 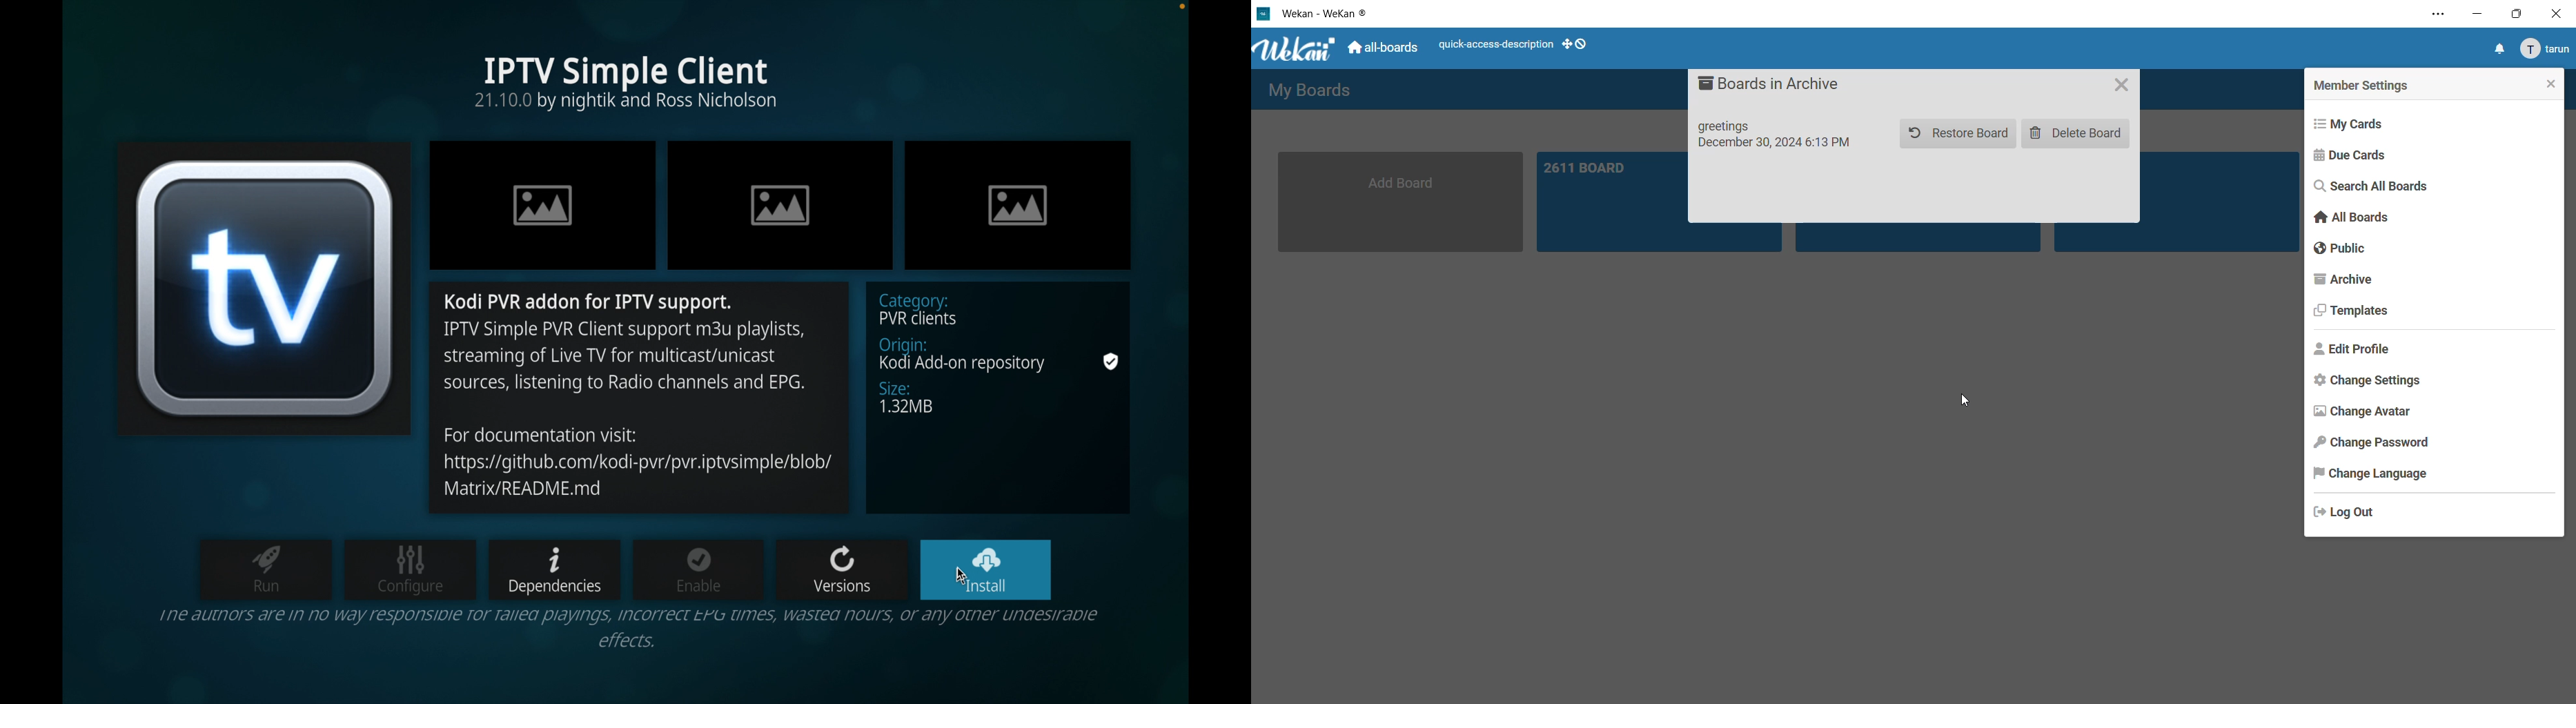 What do you see at coordinates (699, 568) in the screenshot?
I see `enable` at bounding box center [699, 568].